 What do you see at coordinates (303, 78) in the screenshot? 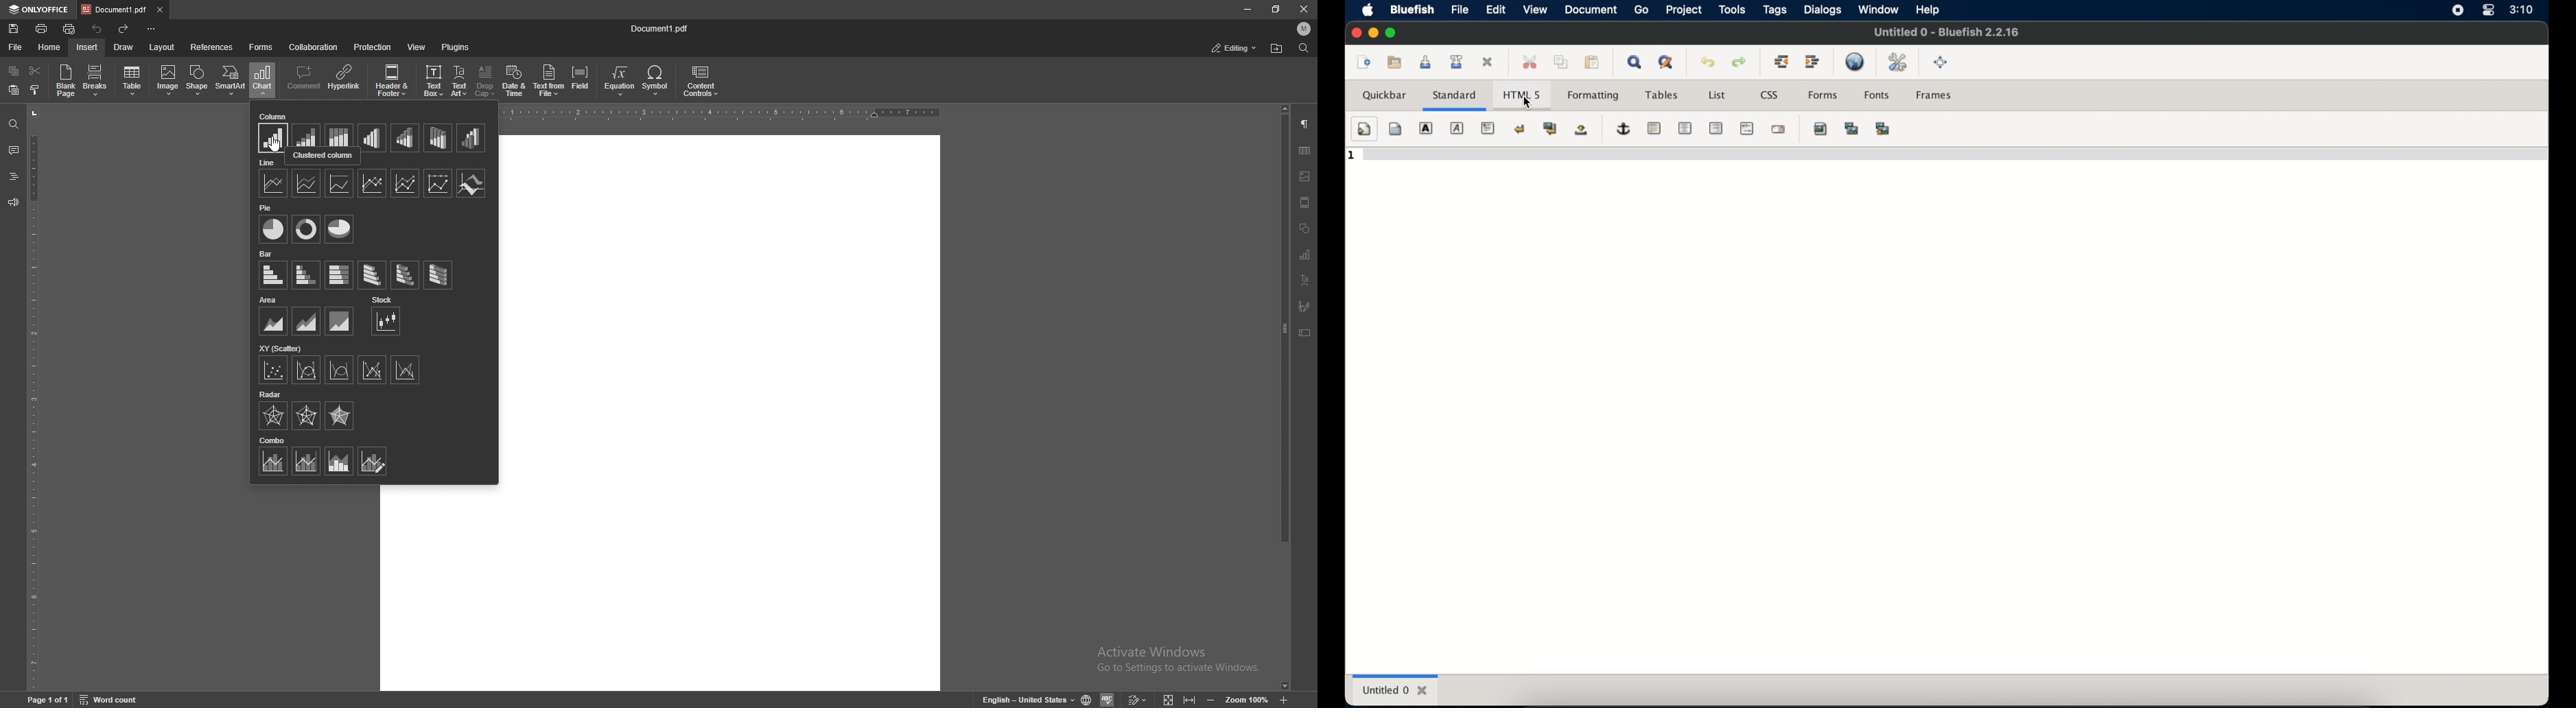
I see `comment` at bounding box center [303, 78].